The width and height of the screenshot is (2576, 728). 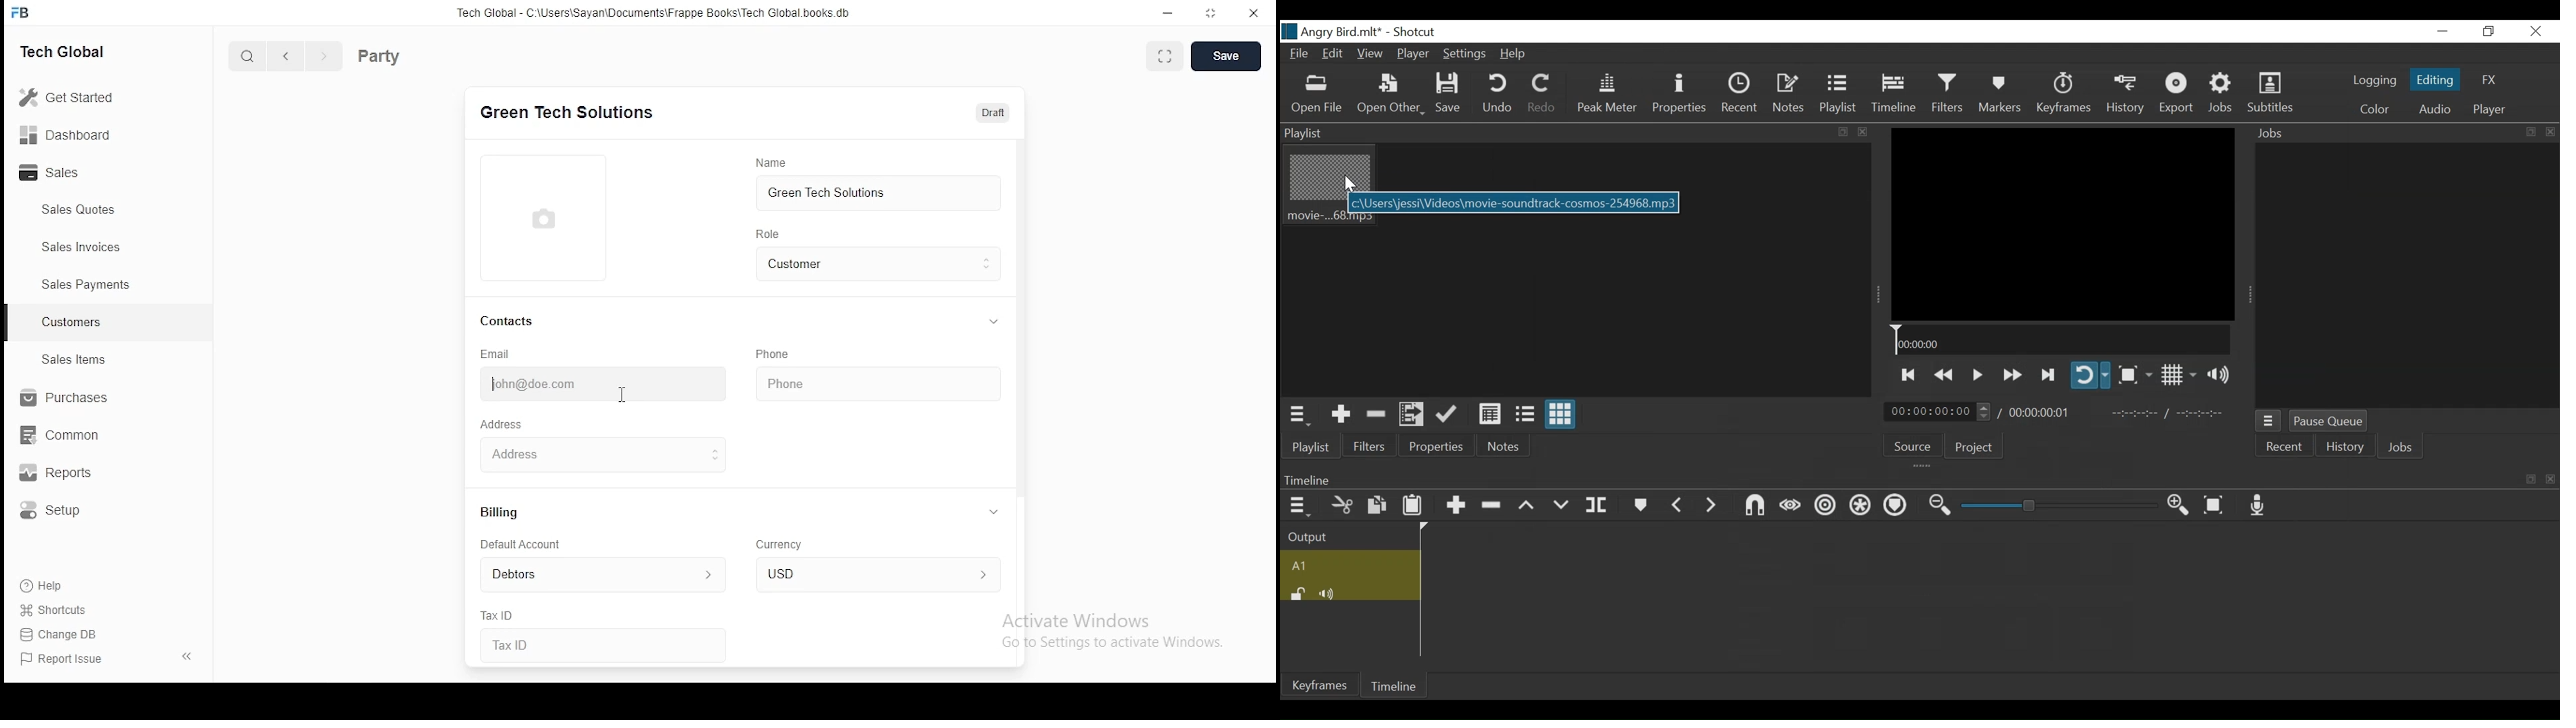 What do you see at coordinates (519, 545) in the screenshot?
I see `default account` at bounding box center [519, 545].